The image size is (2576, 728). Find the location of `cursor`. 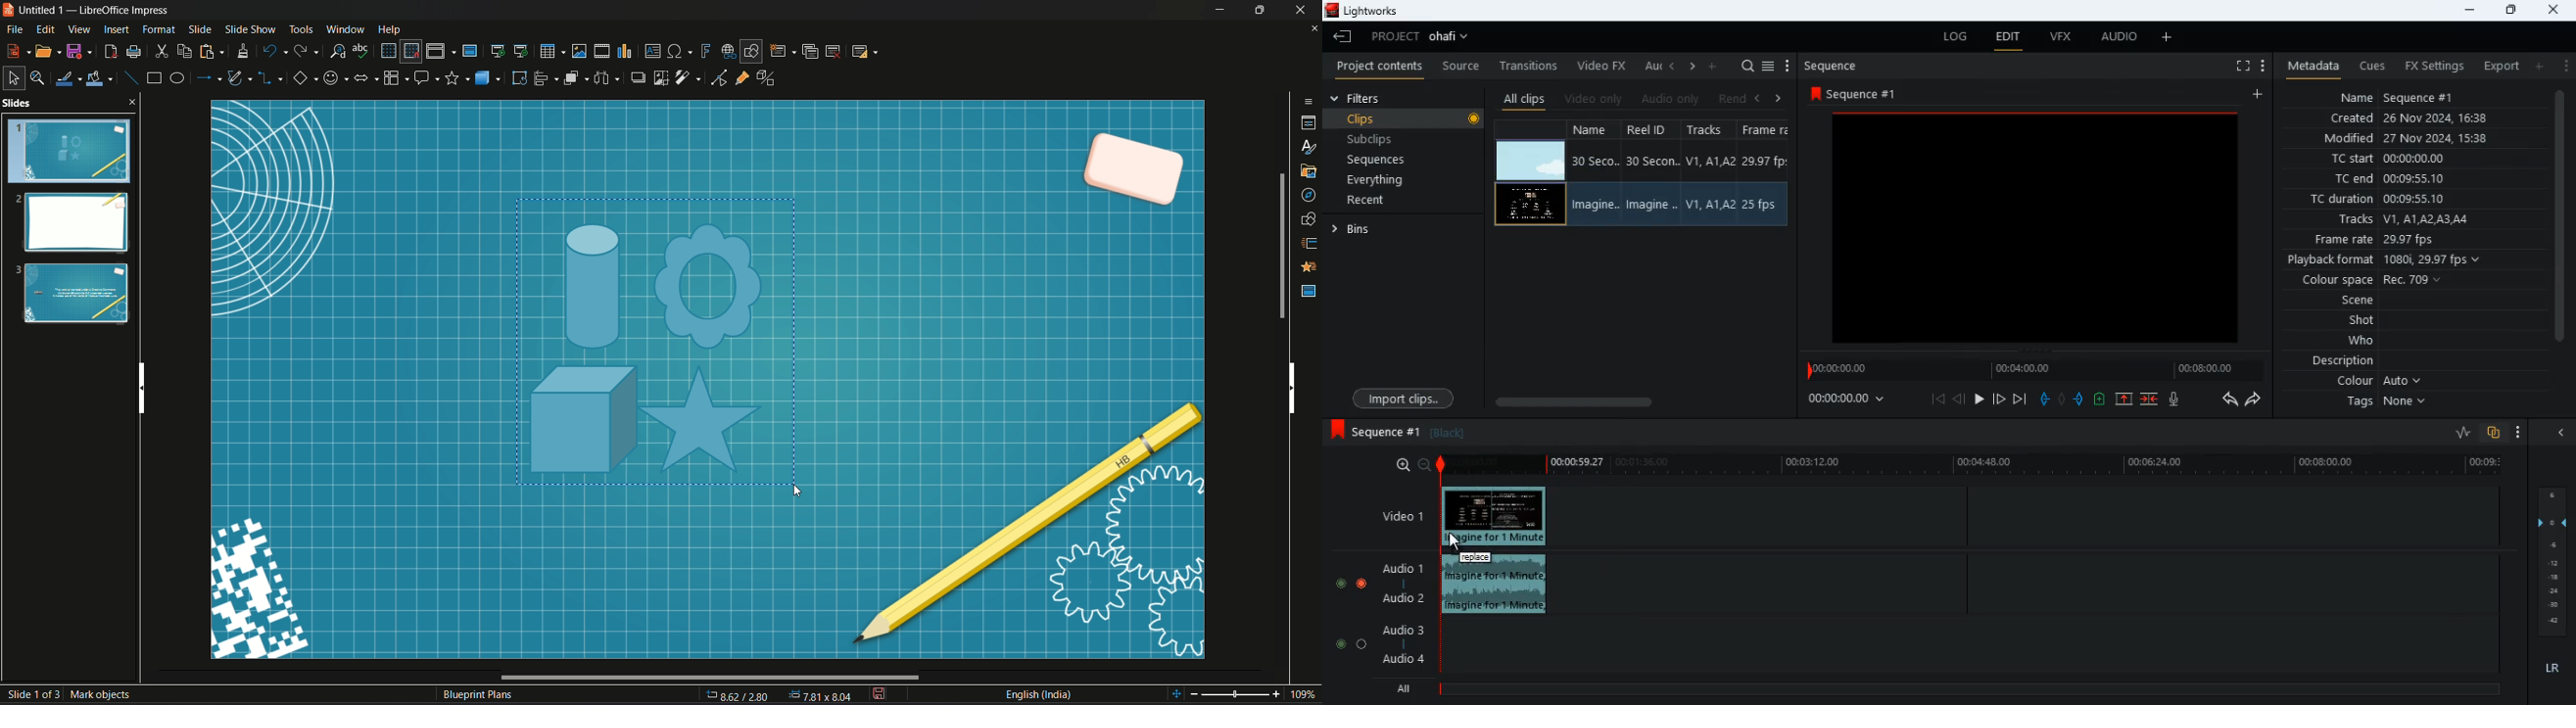

cursor is located at coordinates (1456, 542).